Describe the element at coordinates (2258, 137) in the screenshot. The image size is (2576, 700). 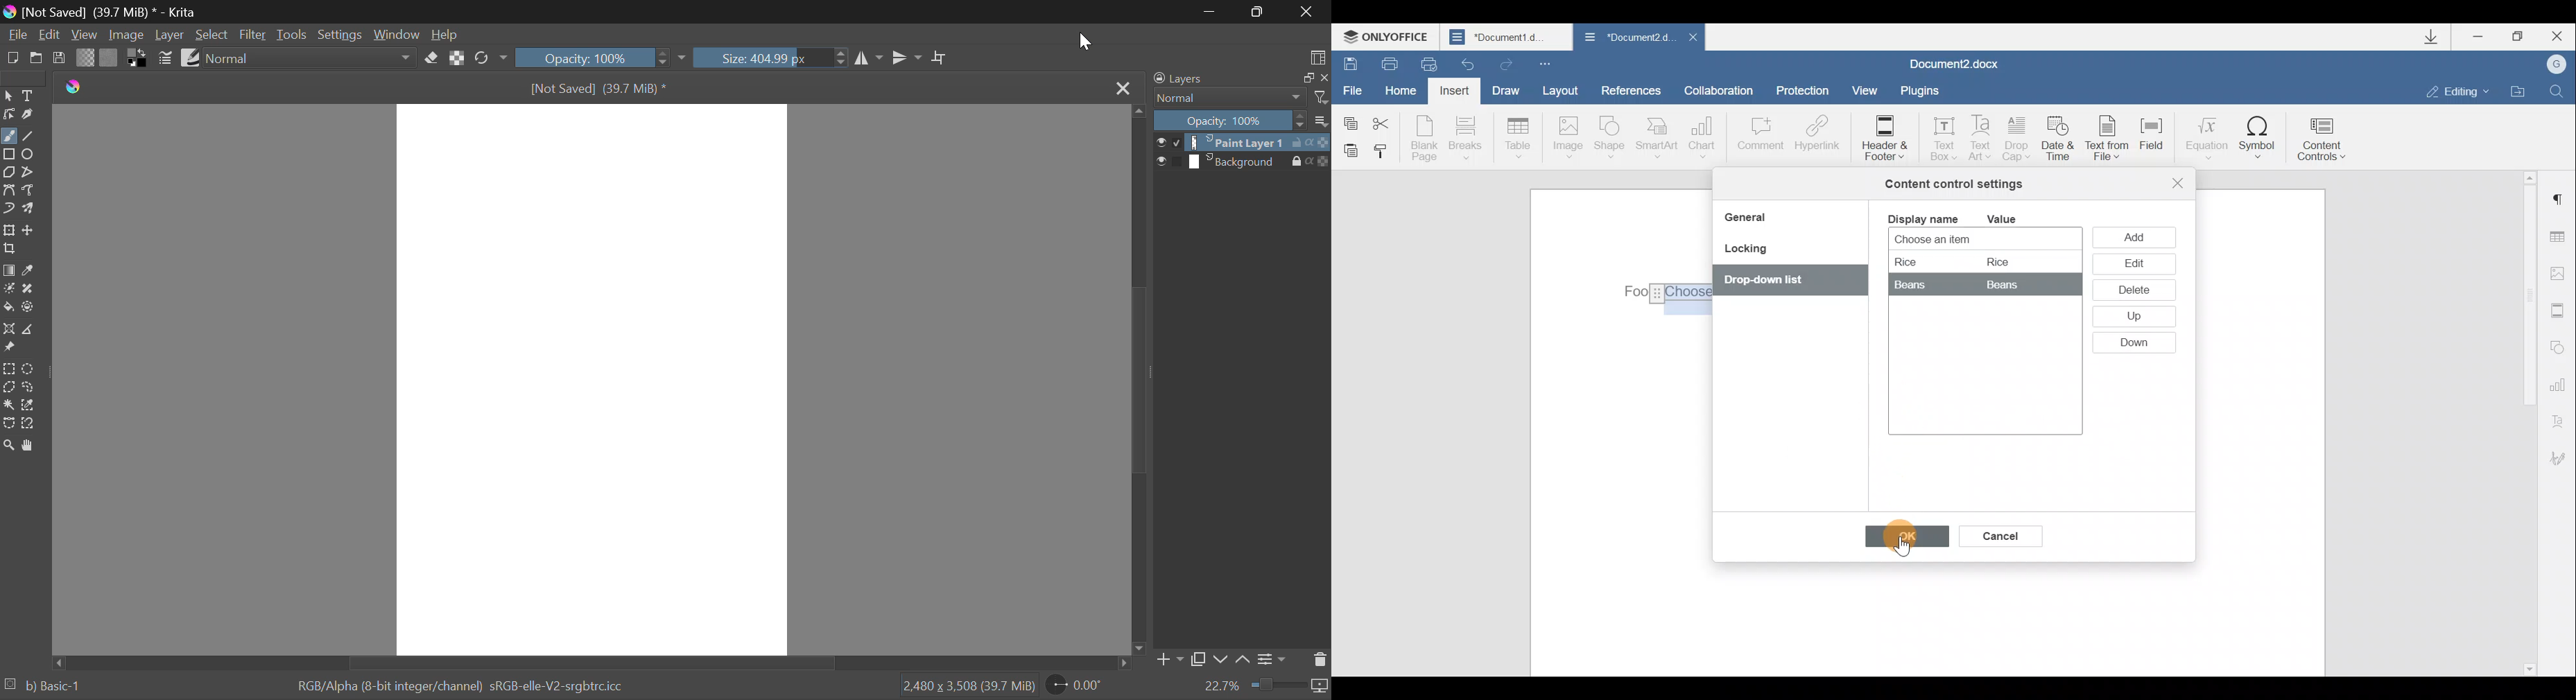
I see `Symbol` at that location.